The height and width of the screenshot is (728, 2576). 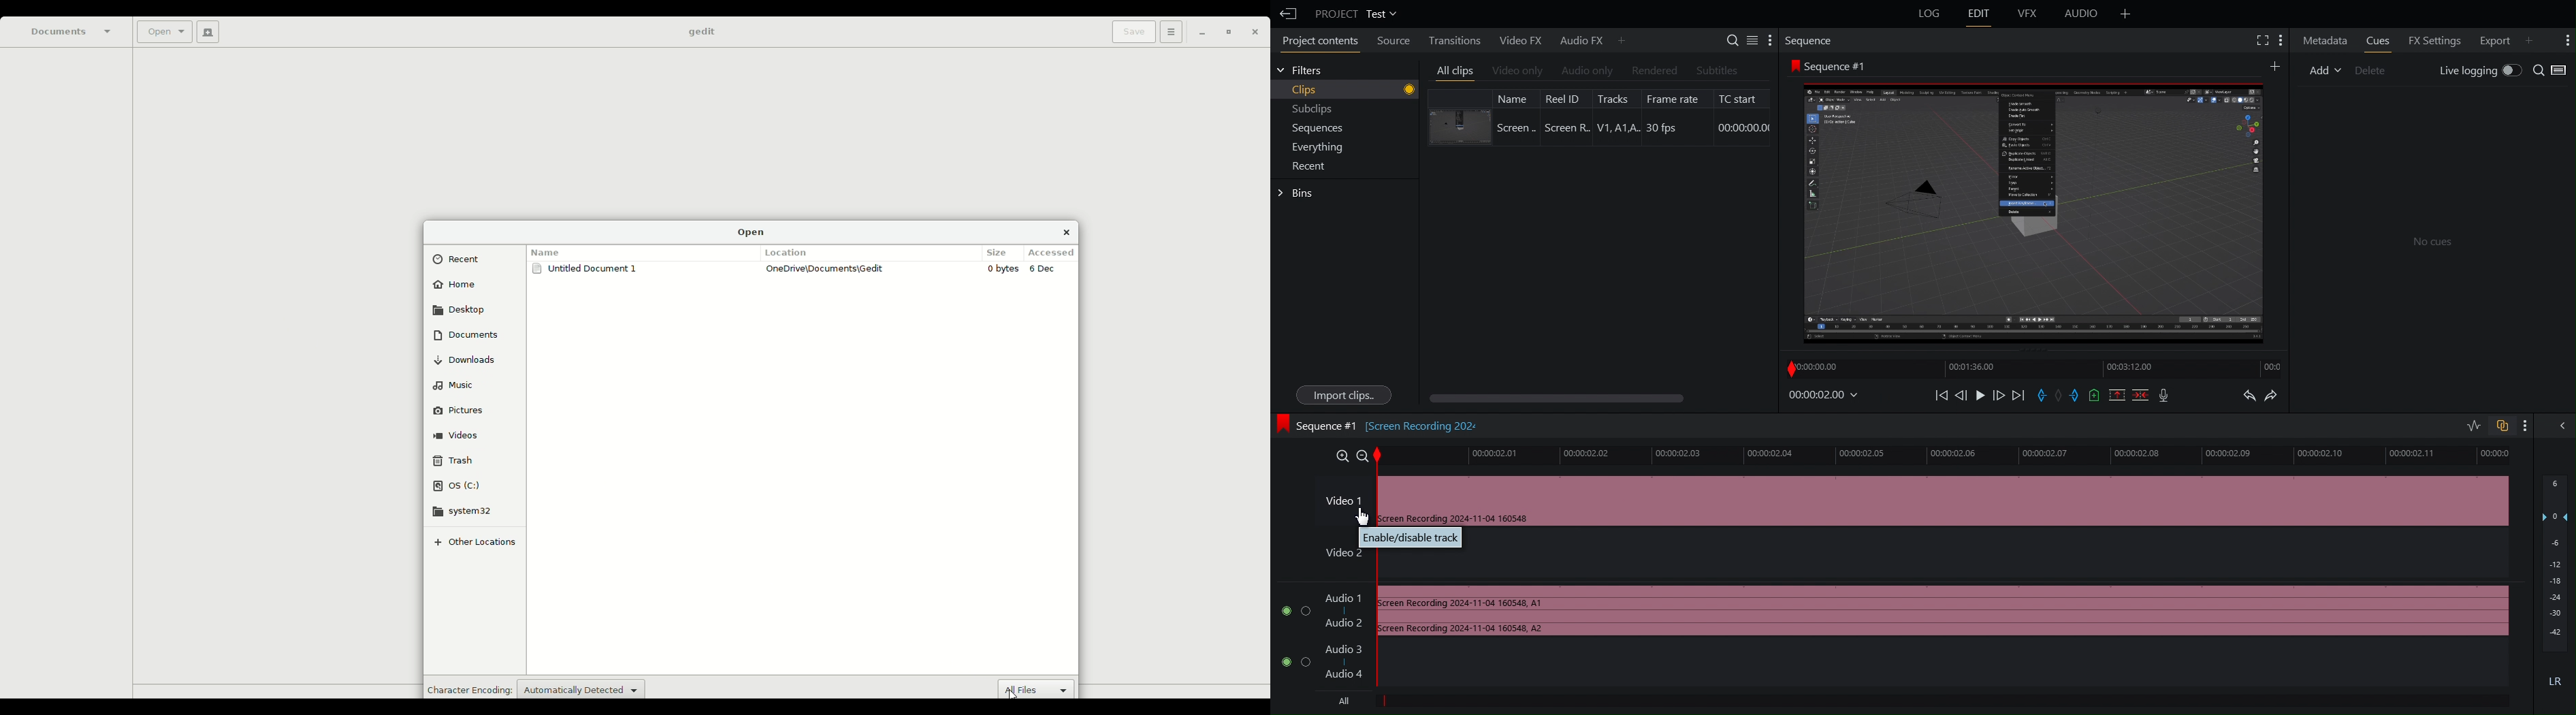 What do you see at coordinates (1346, 89) in the screenshot?
I see `Clips` at bounding box center [1346, 89].